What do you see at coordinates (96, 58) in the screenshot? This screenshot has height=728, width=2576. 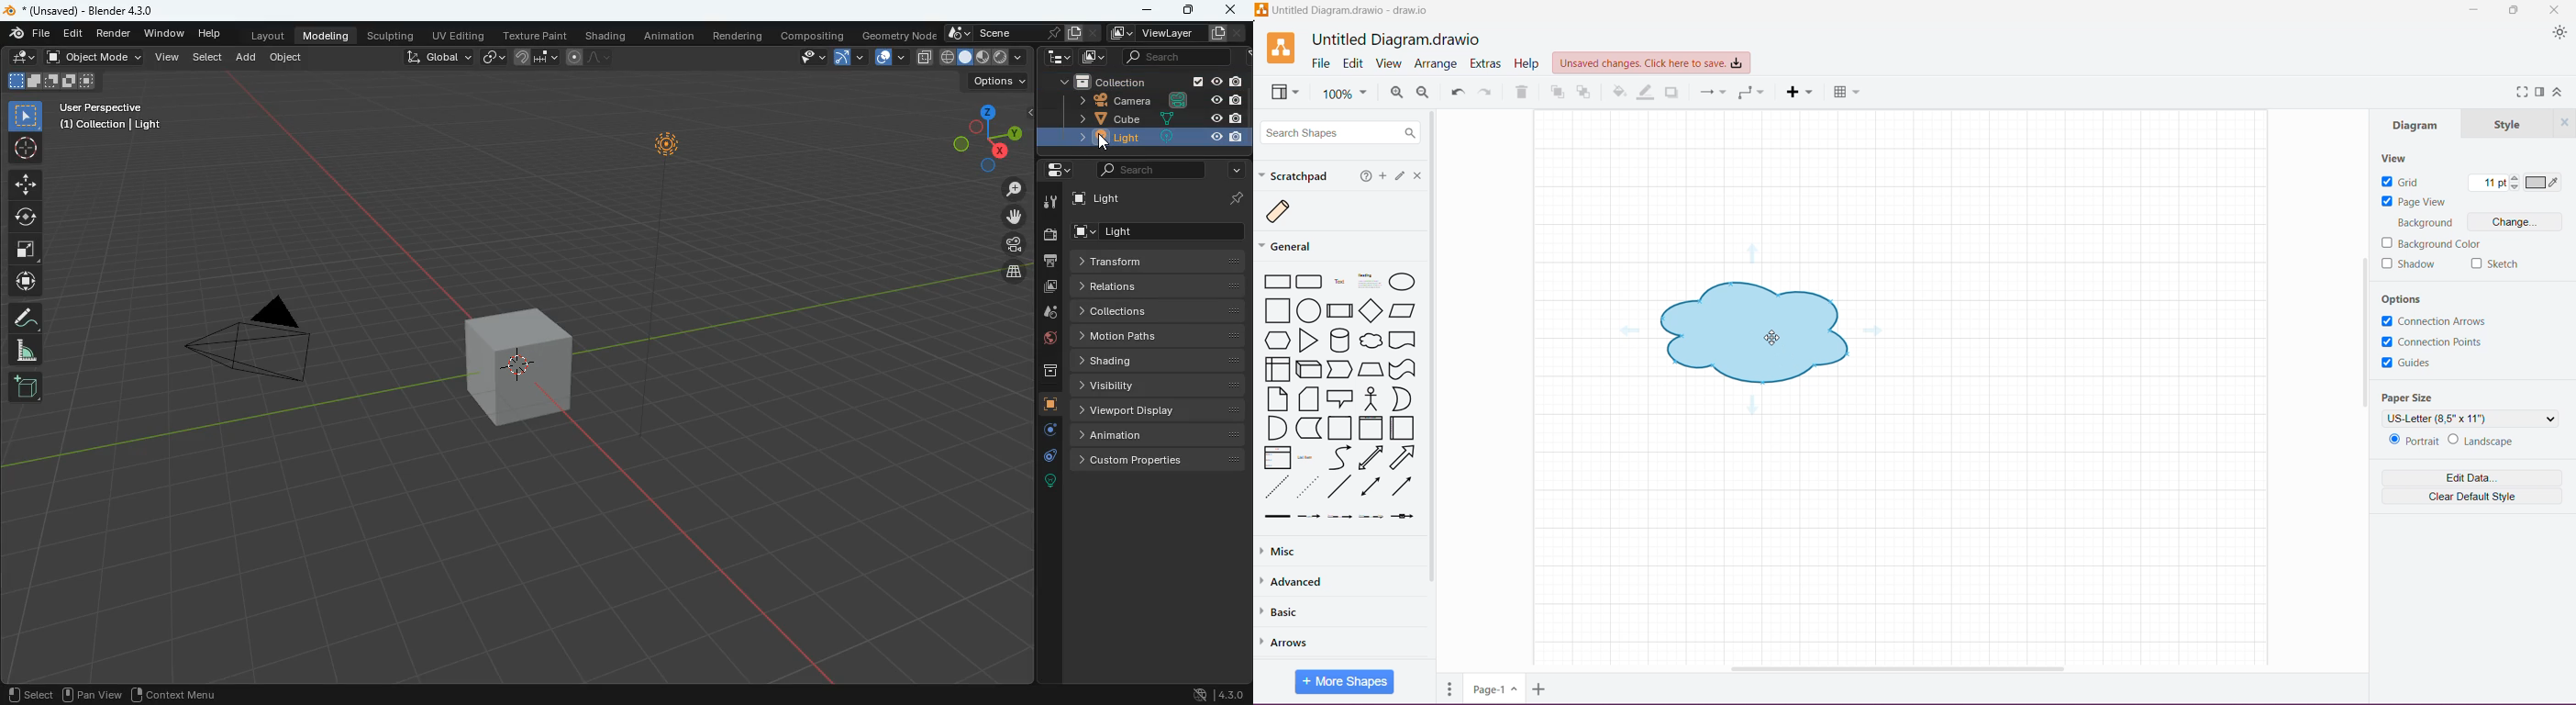 I see `object mode` at bounding box center [96, 58].